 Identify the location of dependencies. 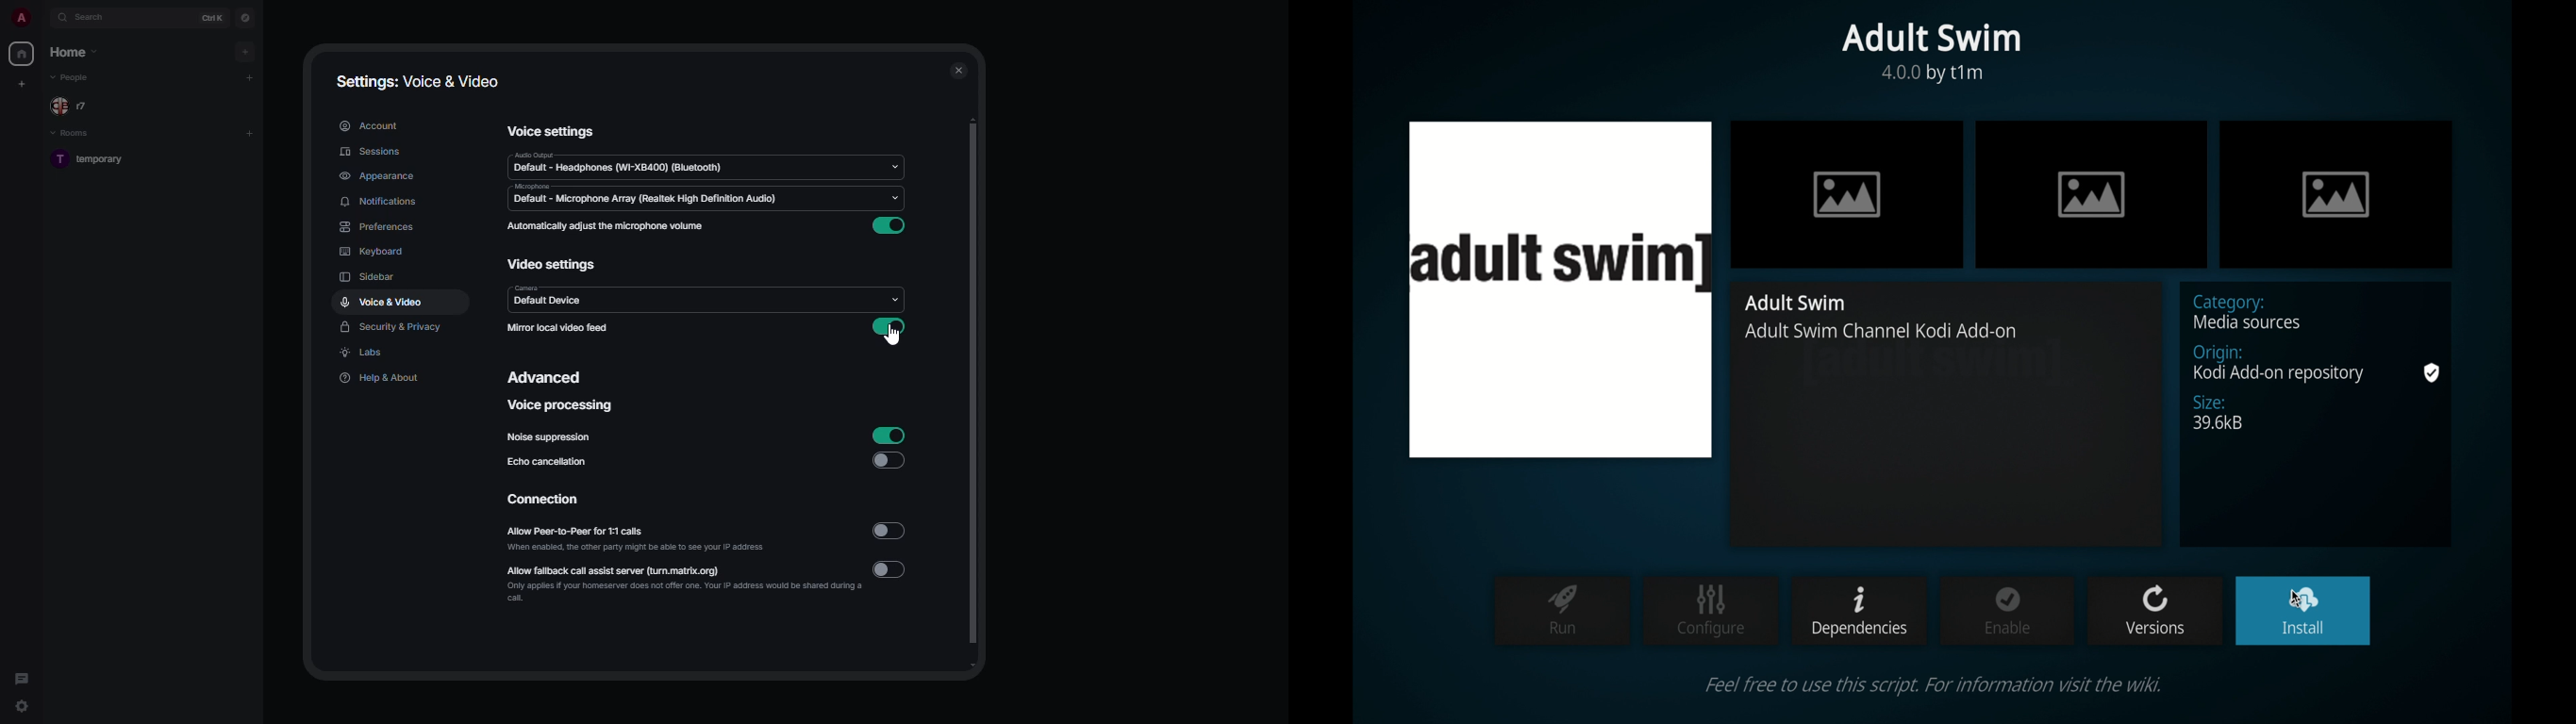
(1857, 610).